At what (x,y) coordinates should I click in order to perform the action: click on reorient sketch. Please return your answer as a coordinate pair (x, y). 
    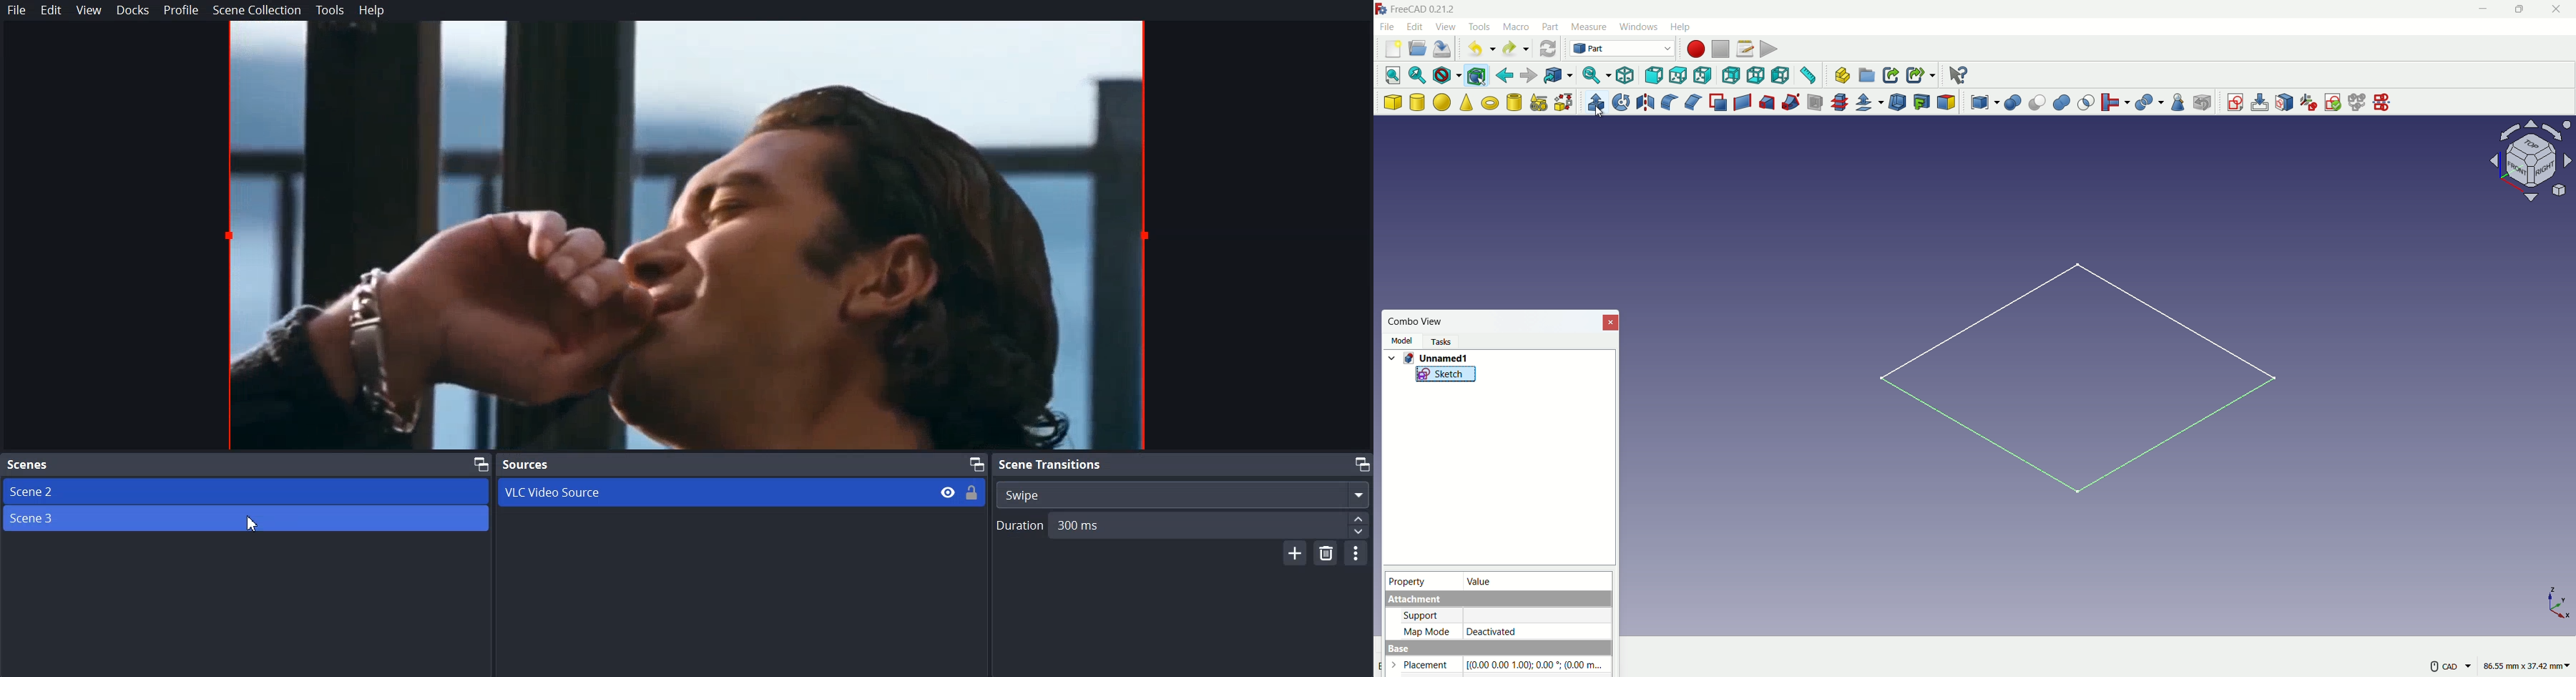
    Looking at the image, I should click on (2308, 102).